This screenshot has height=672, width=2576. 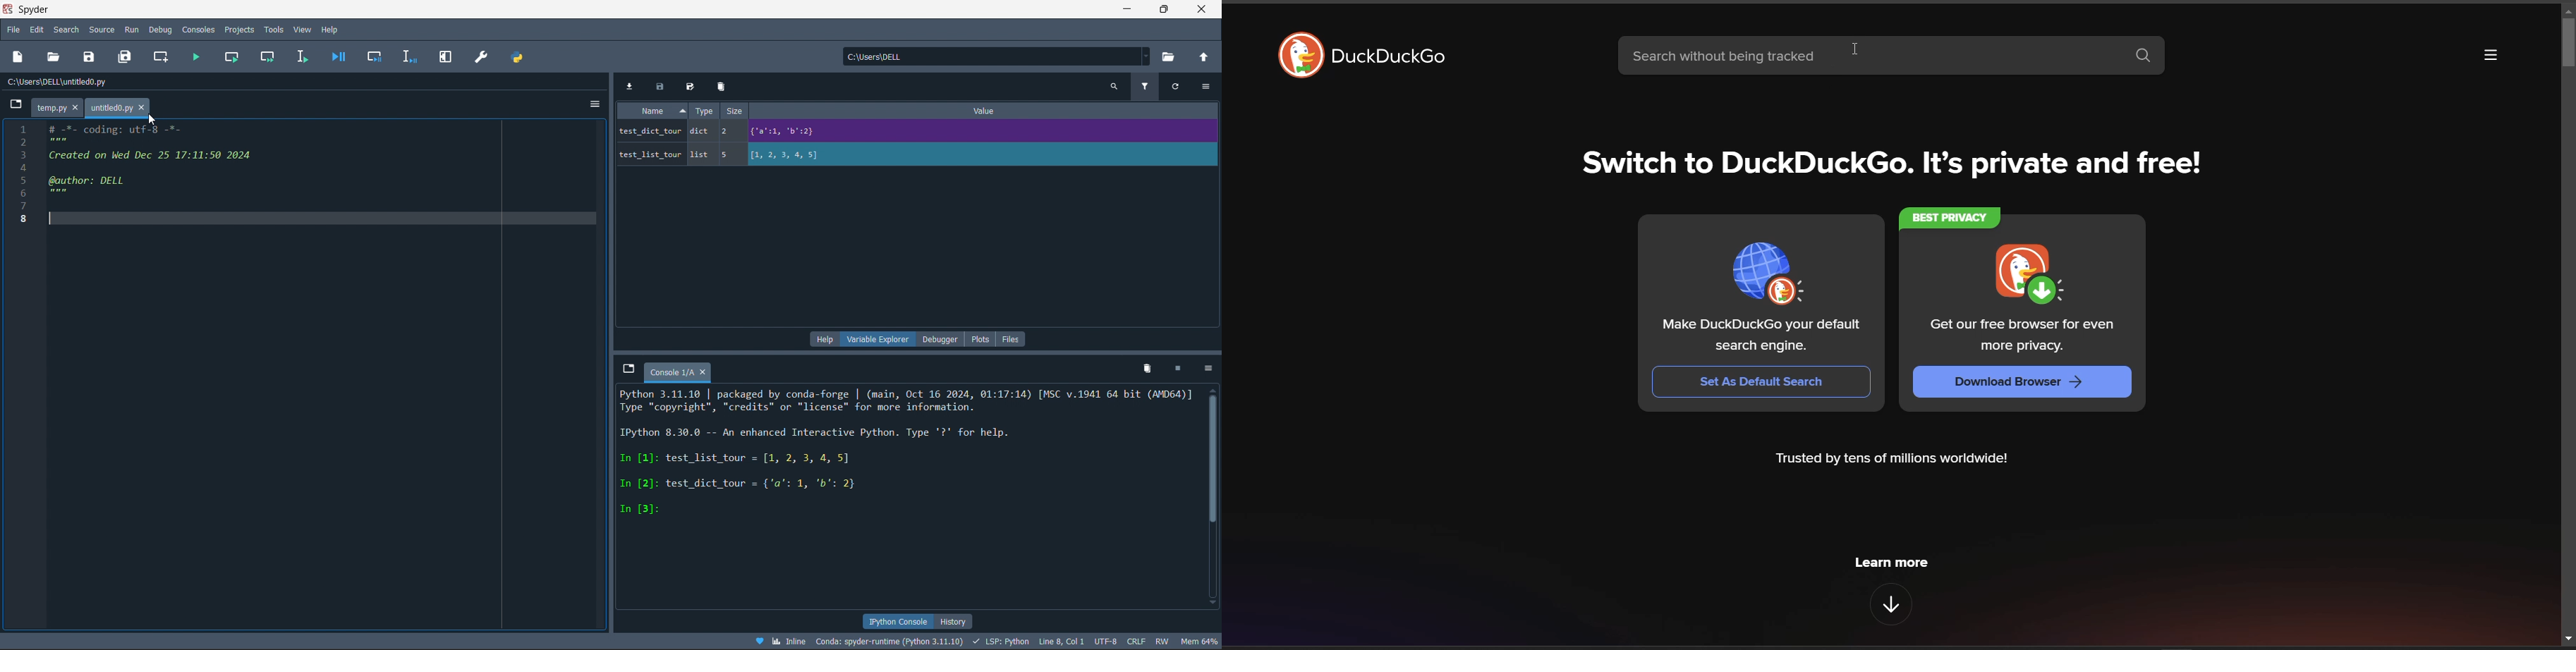 I want to click on interrupt kernel, so click(x=1182, y=369).